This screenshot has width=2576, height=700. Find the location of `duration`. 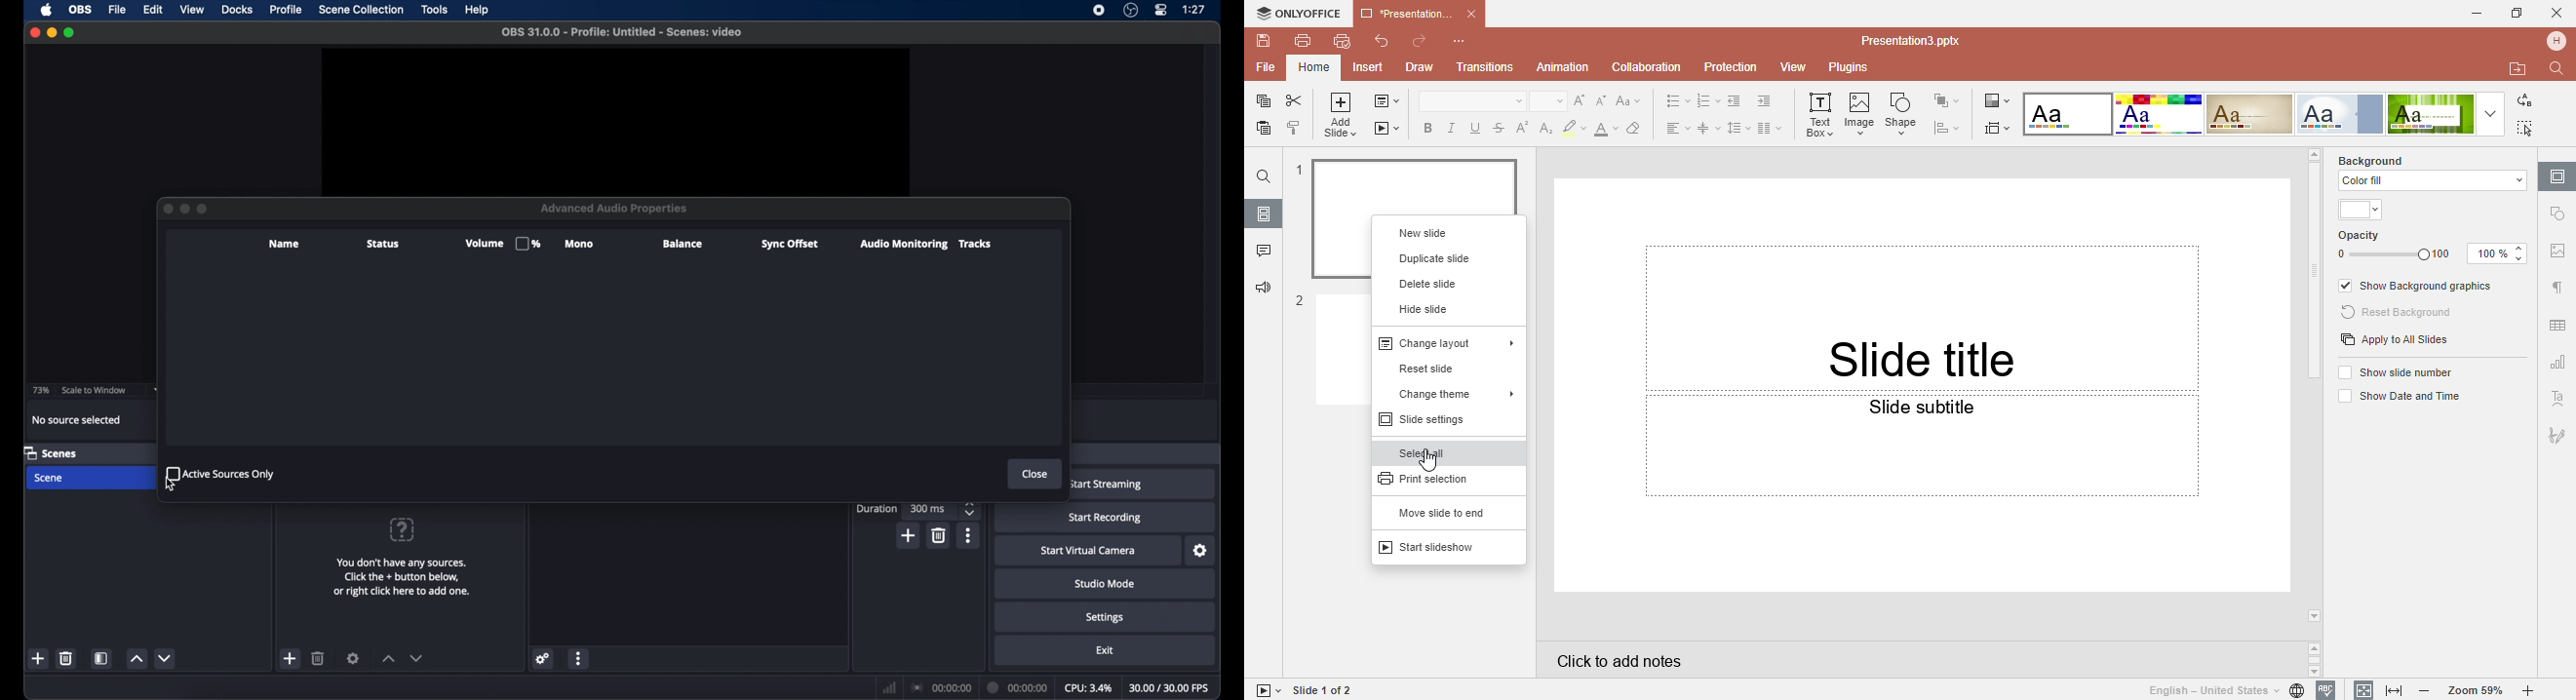

duration is located at coordinates (1018, 688).